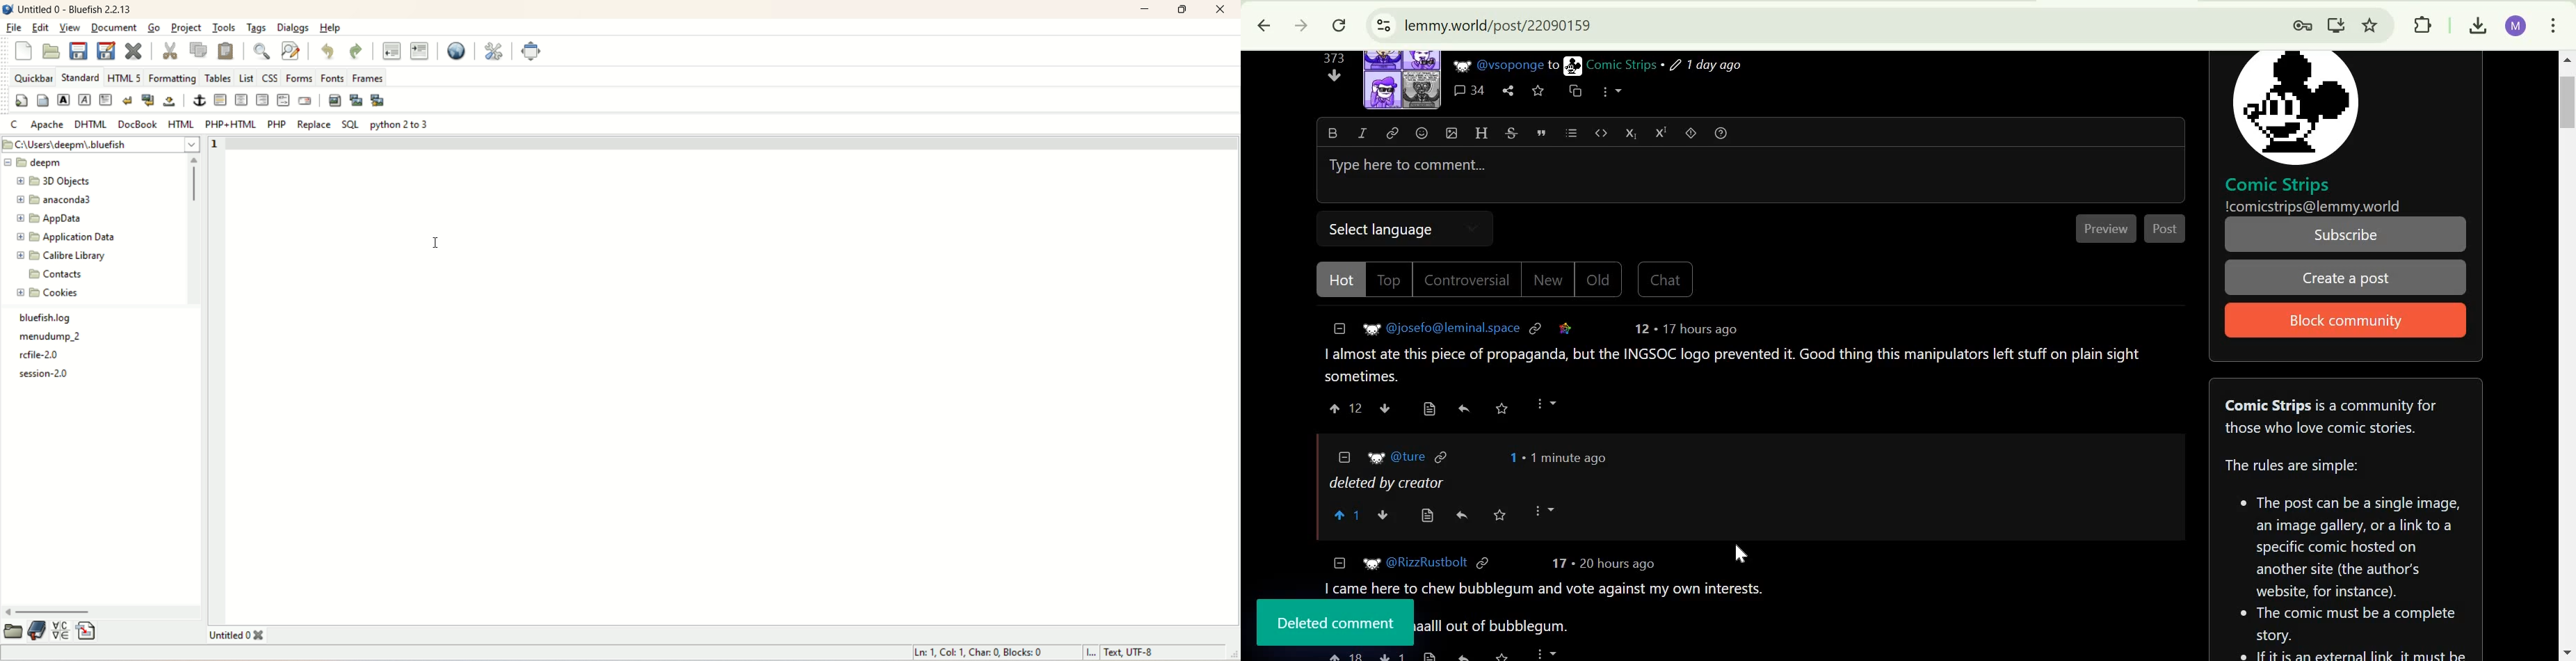  What do you see at coordinates (307, 102) in the screenshot?
I see `email` at bounding box center [307, 102].